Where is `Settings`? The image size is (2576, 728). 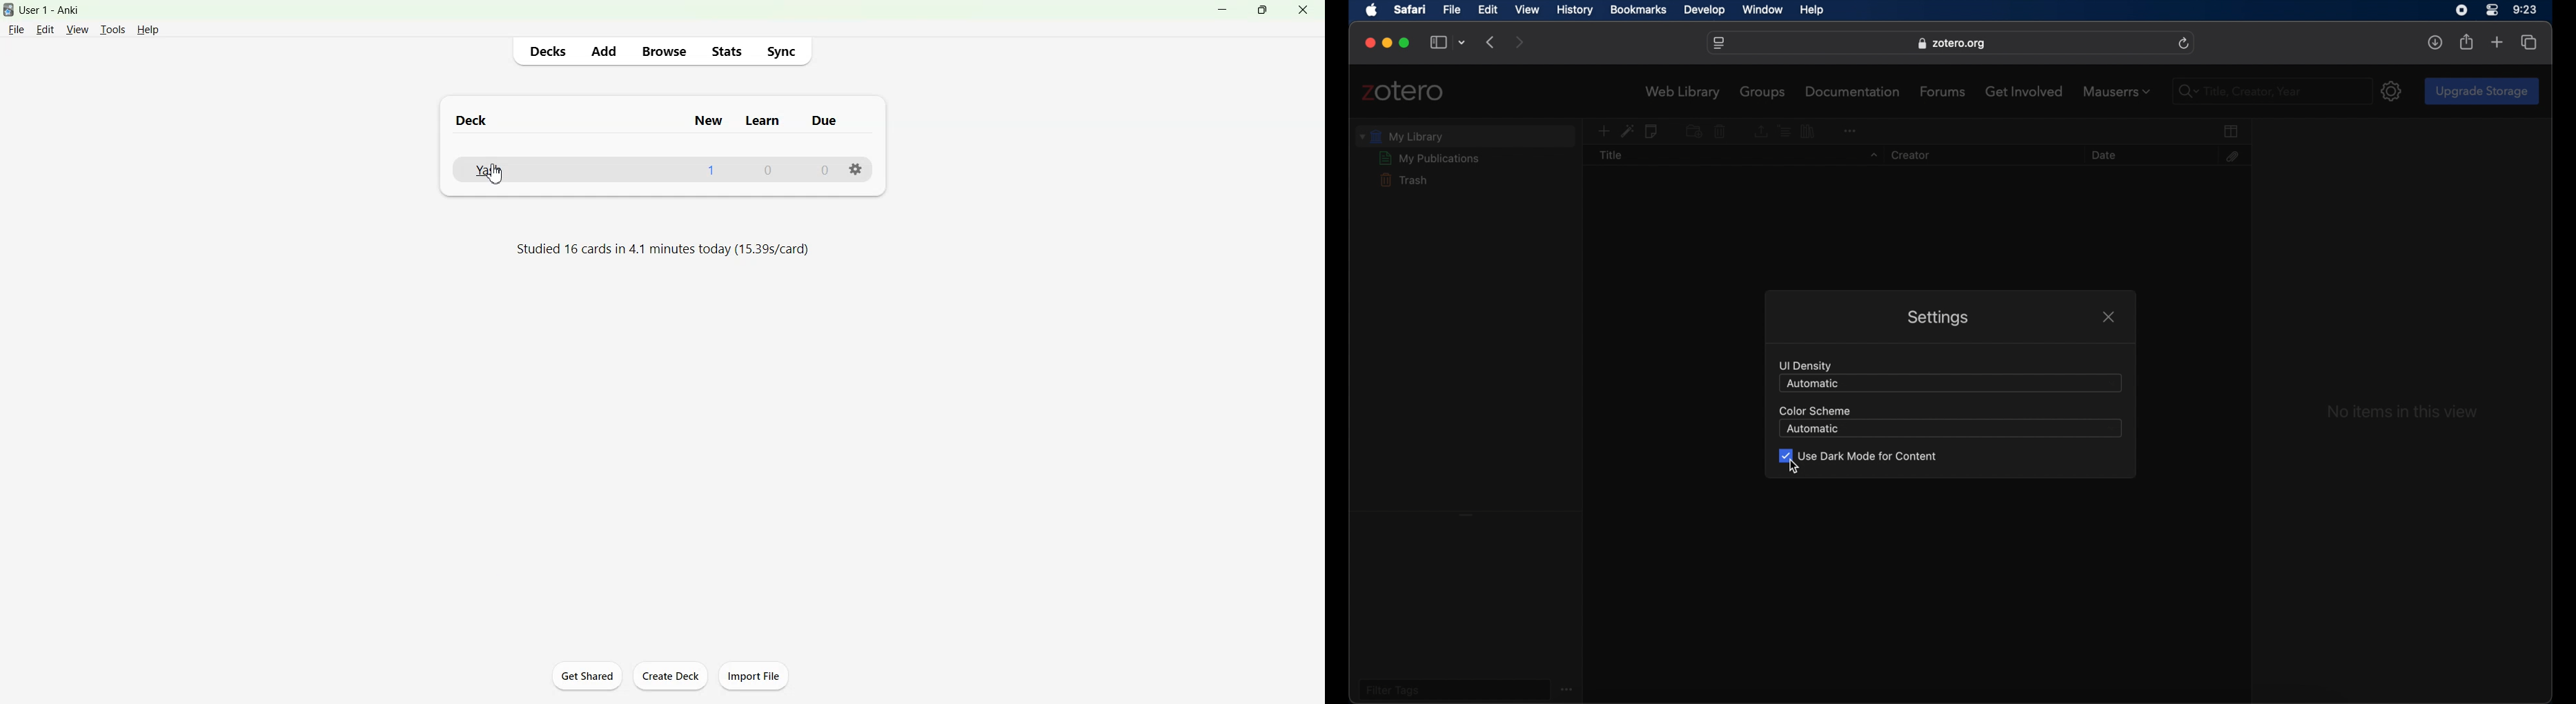 Settings is located at coordinates (858, 170).